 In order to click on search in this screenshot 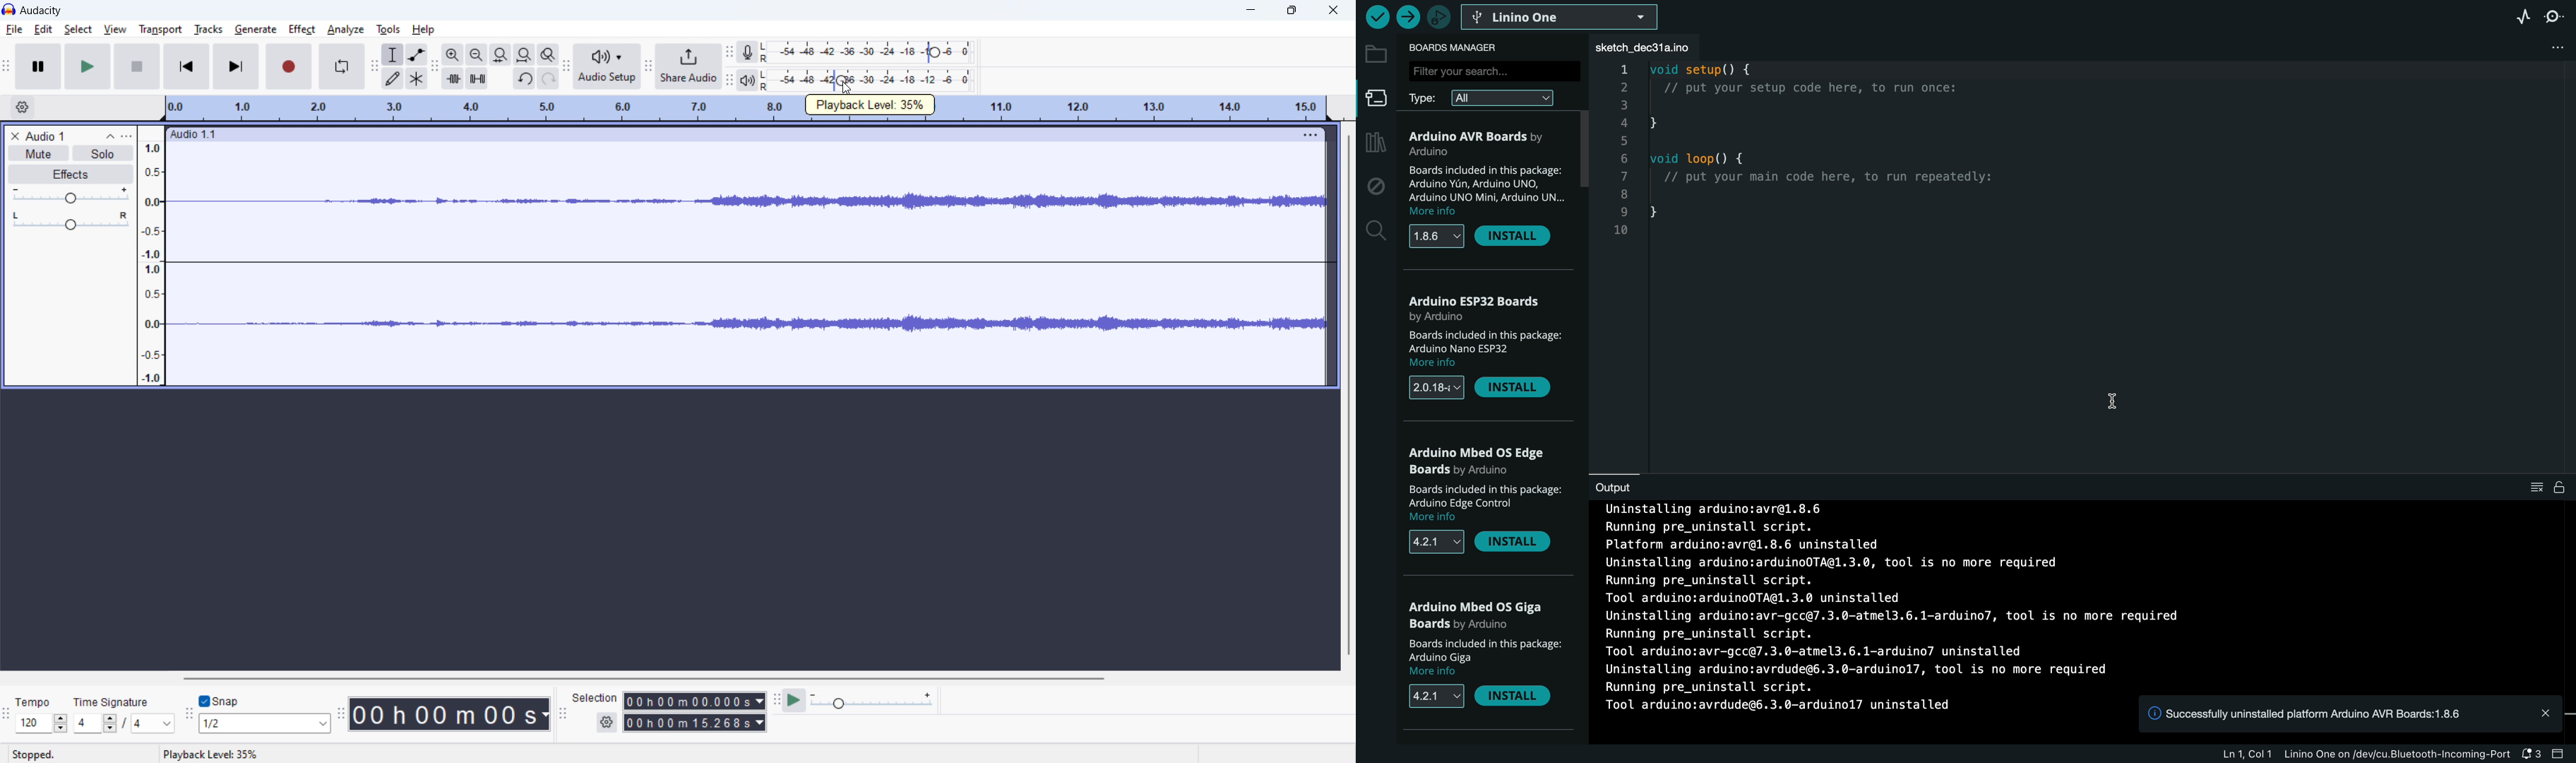, I will do `click(1374, 229)`.